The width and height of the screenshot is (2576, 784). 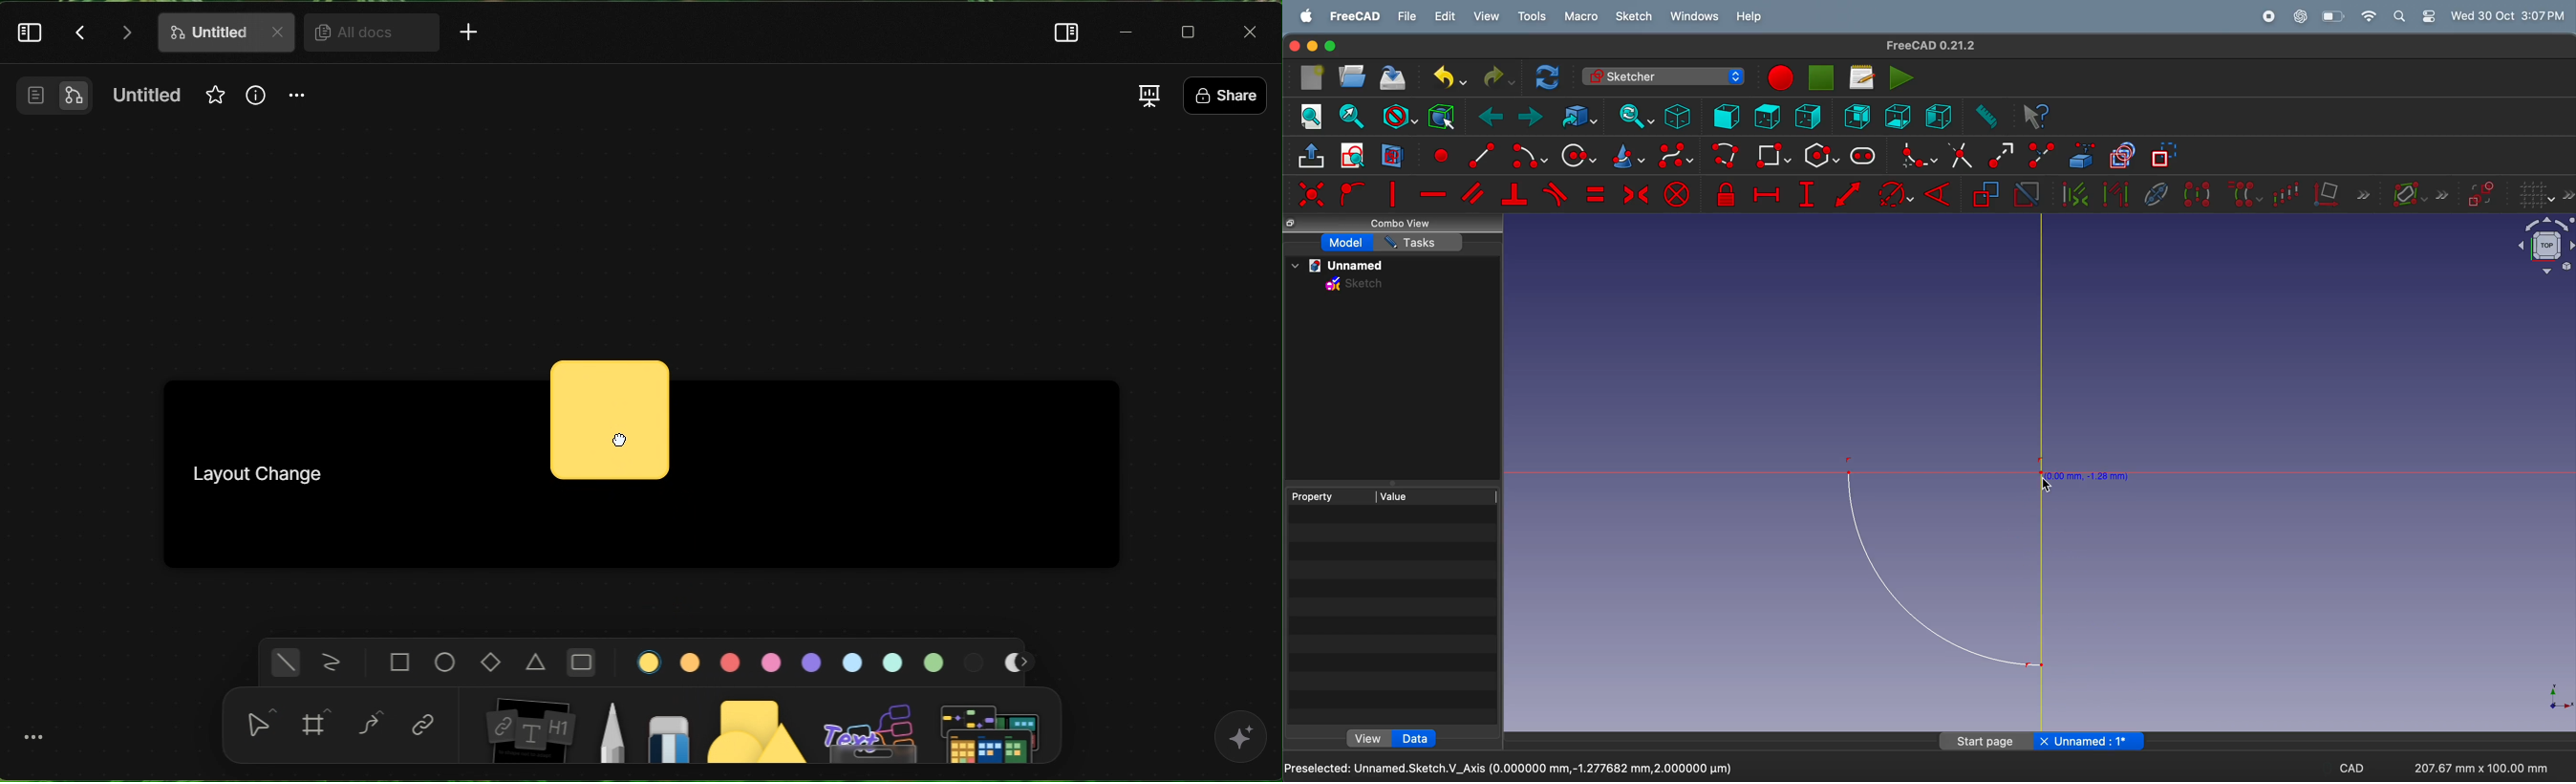 What do you see at coordinates (1528, 156) in the screenshot?
I see `create arc` at bounding box center [1528, 156].